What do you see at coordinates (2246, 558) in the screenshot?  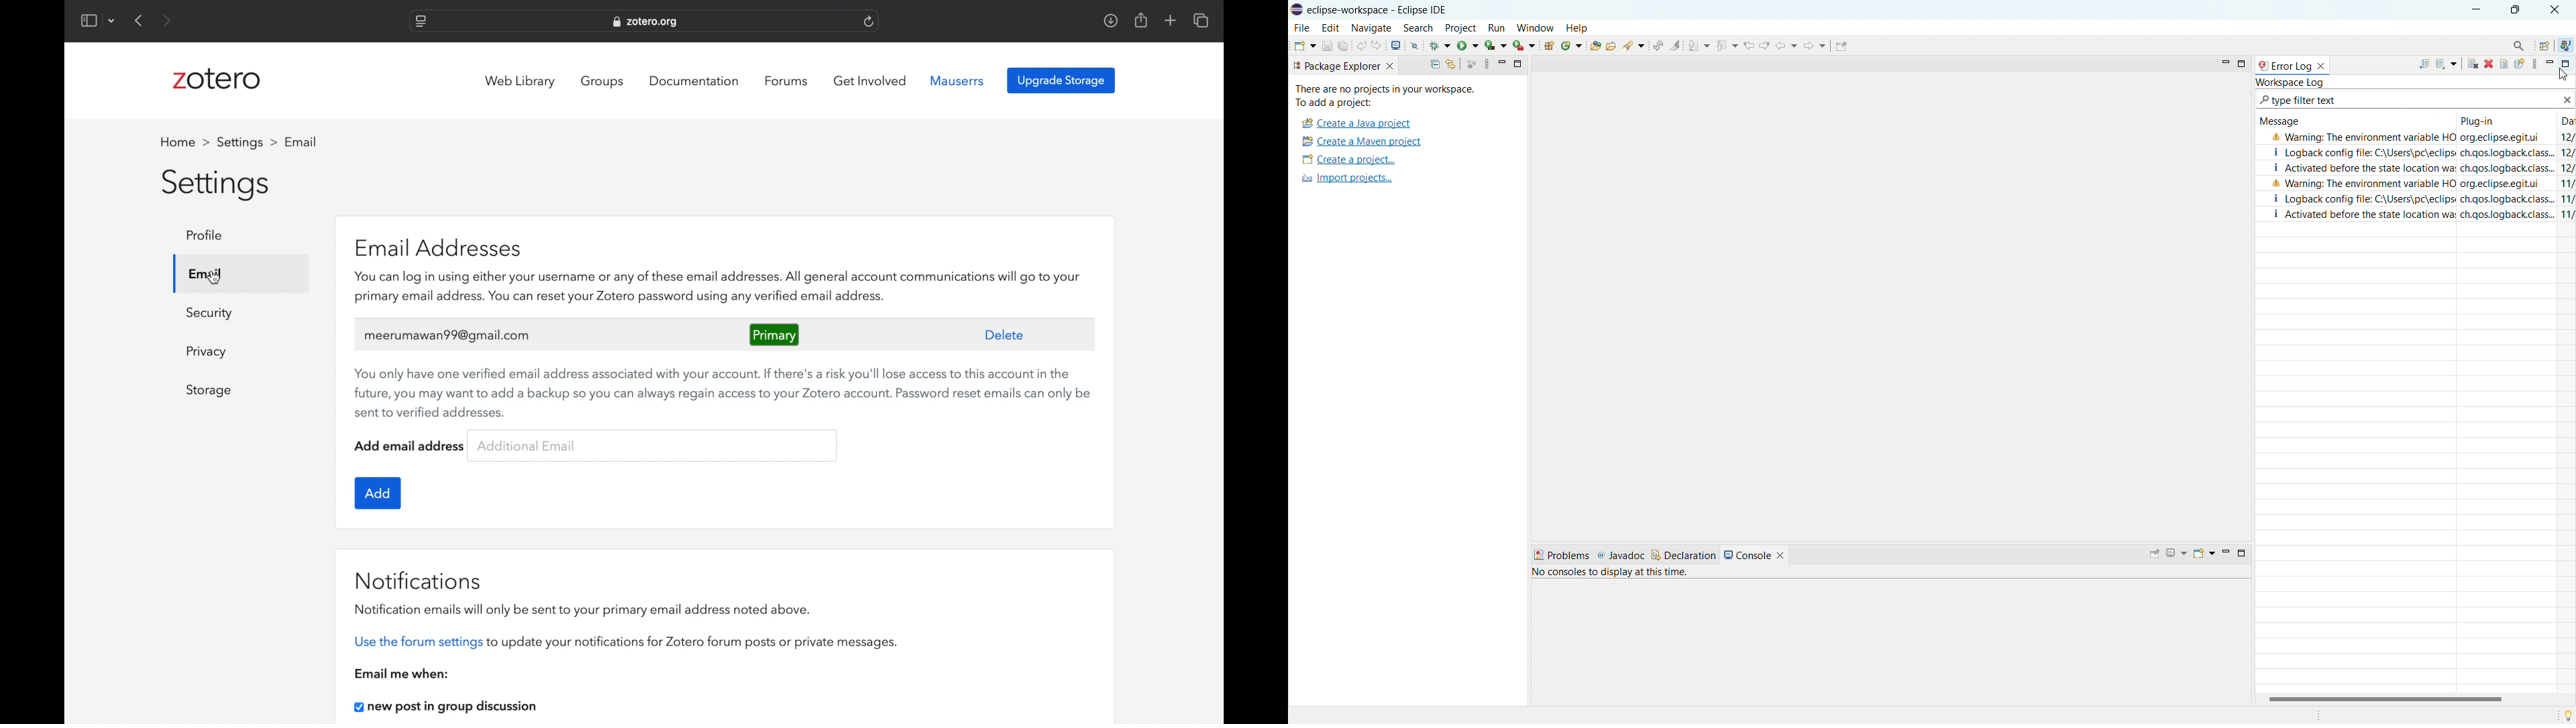 I see `maximize` at bounding box center [2246, 558].